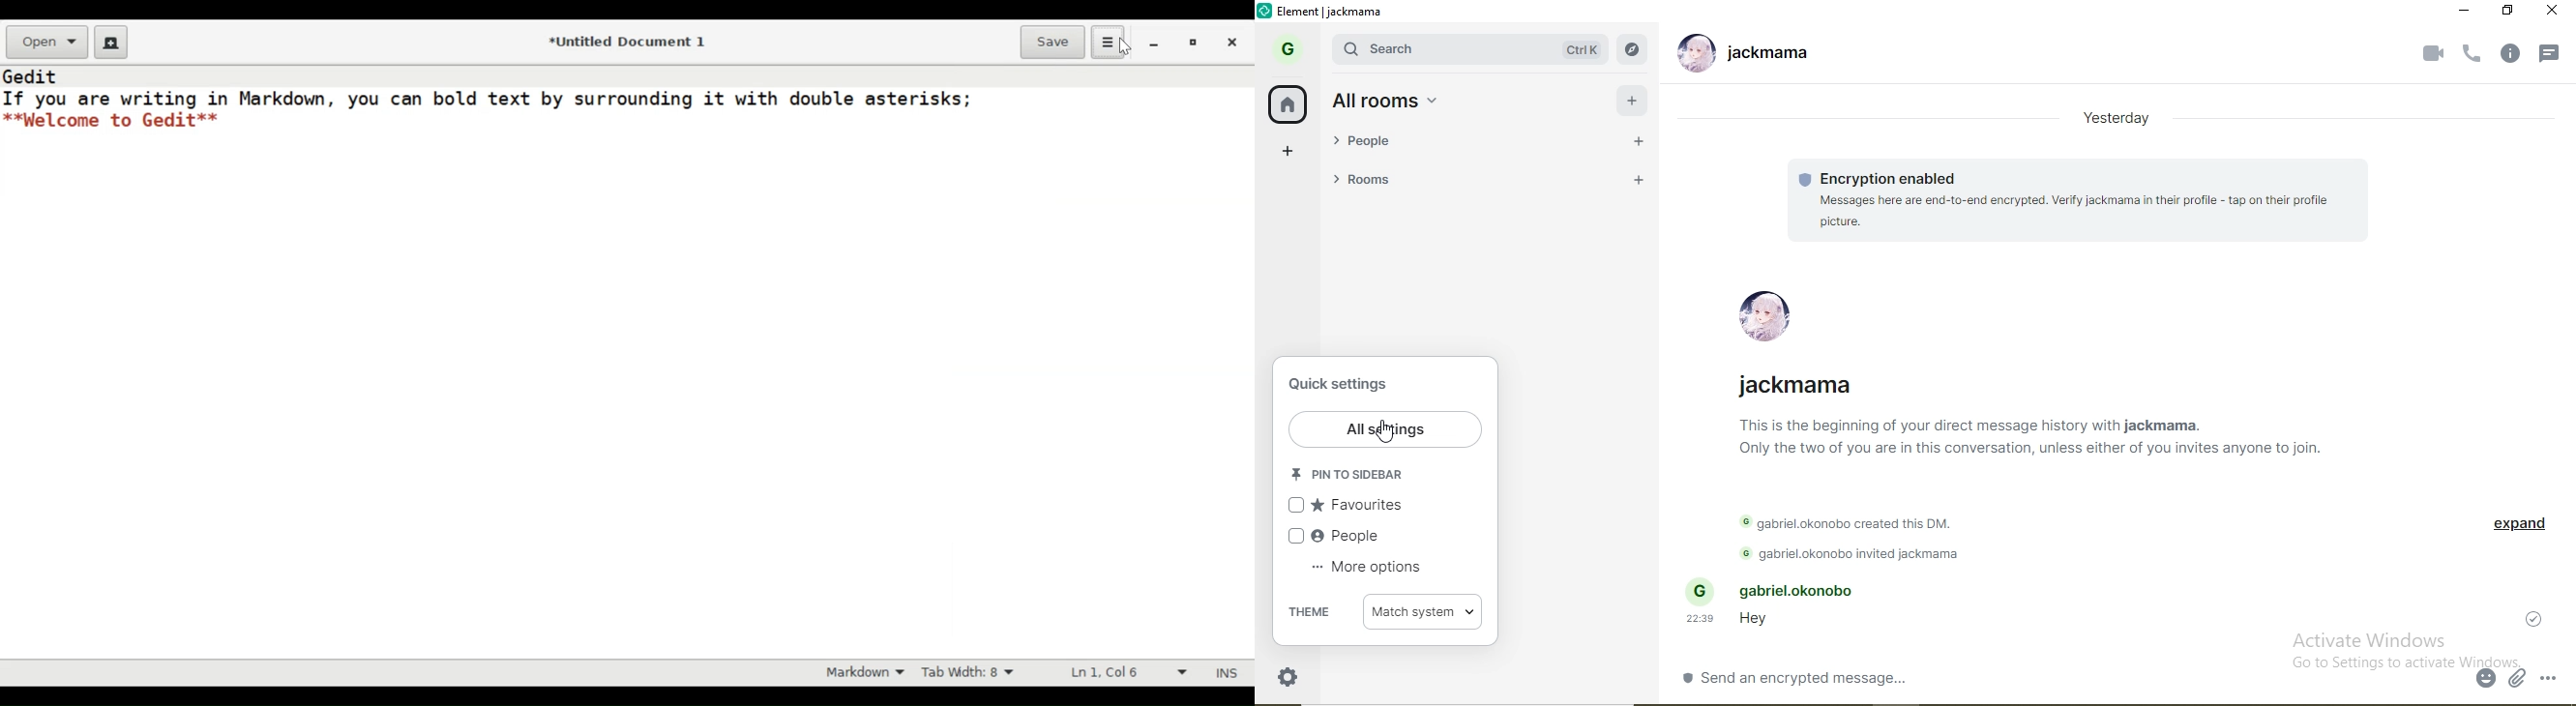 Image resolution: width=2576 pixels, height=728 pixels. Describe the element at coordinates (1234, 44) in the screenshot. I see `close` at that location.